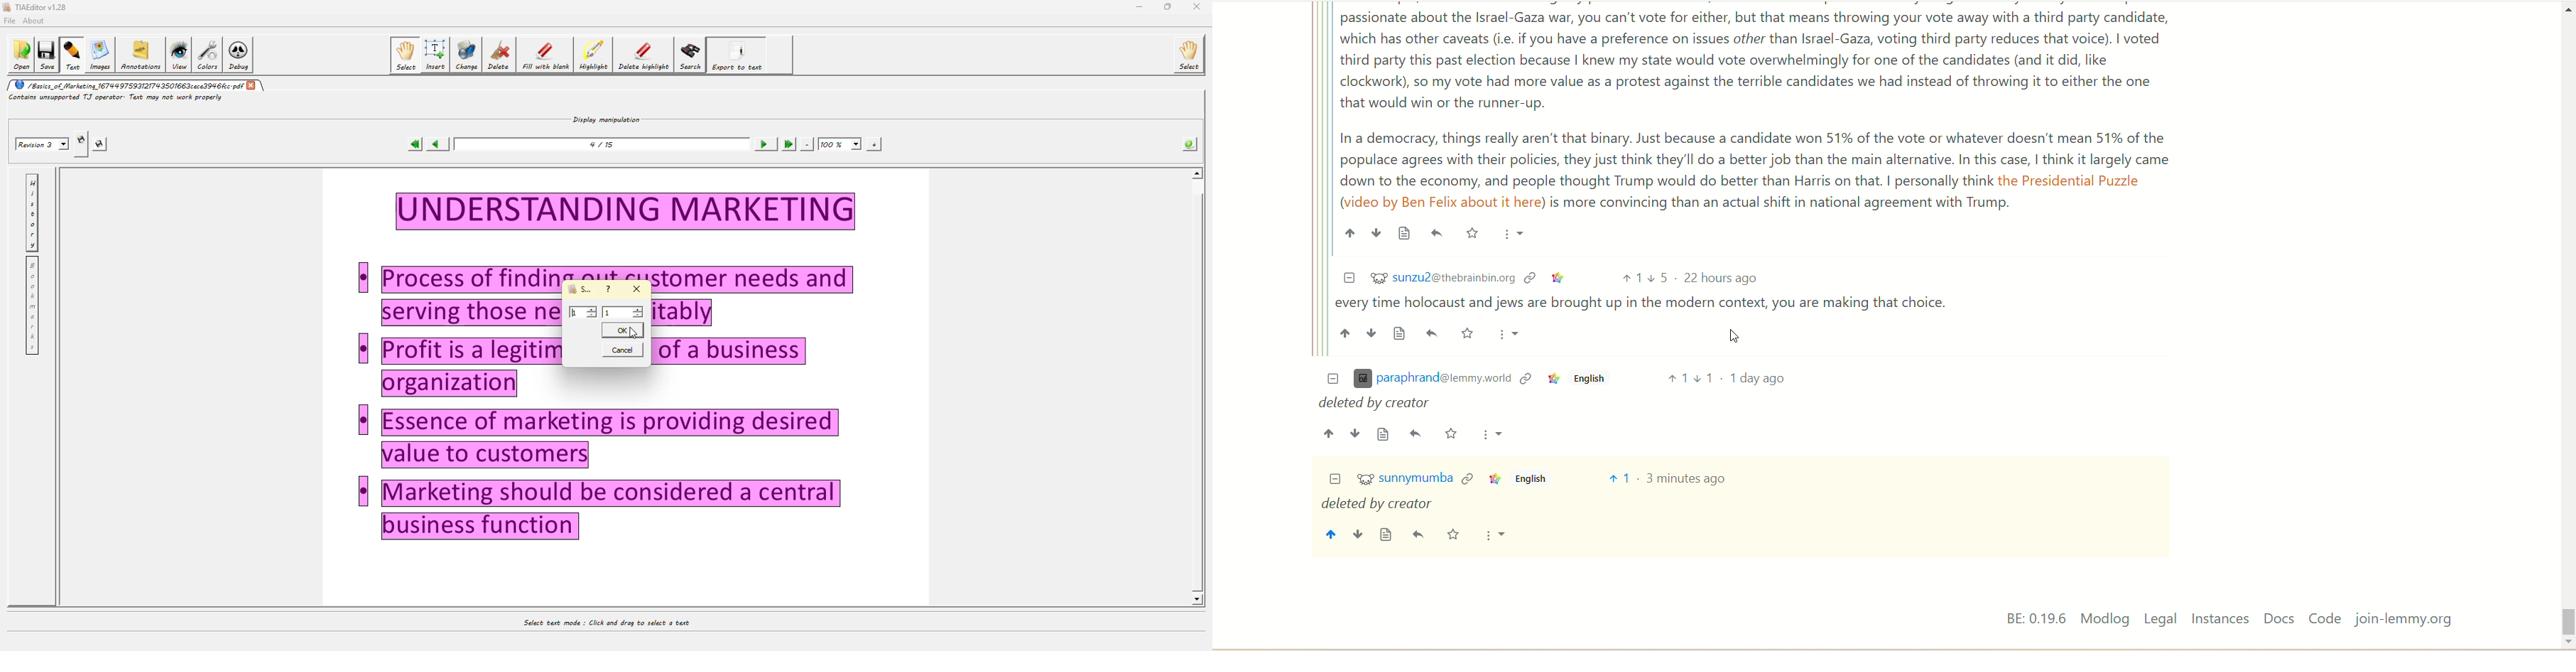  What do you see at coordinates (1330, 537) in the screenshot?
I see `upvote` at bounding box center [1330, 537].